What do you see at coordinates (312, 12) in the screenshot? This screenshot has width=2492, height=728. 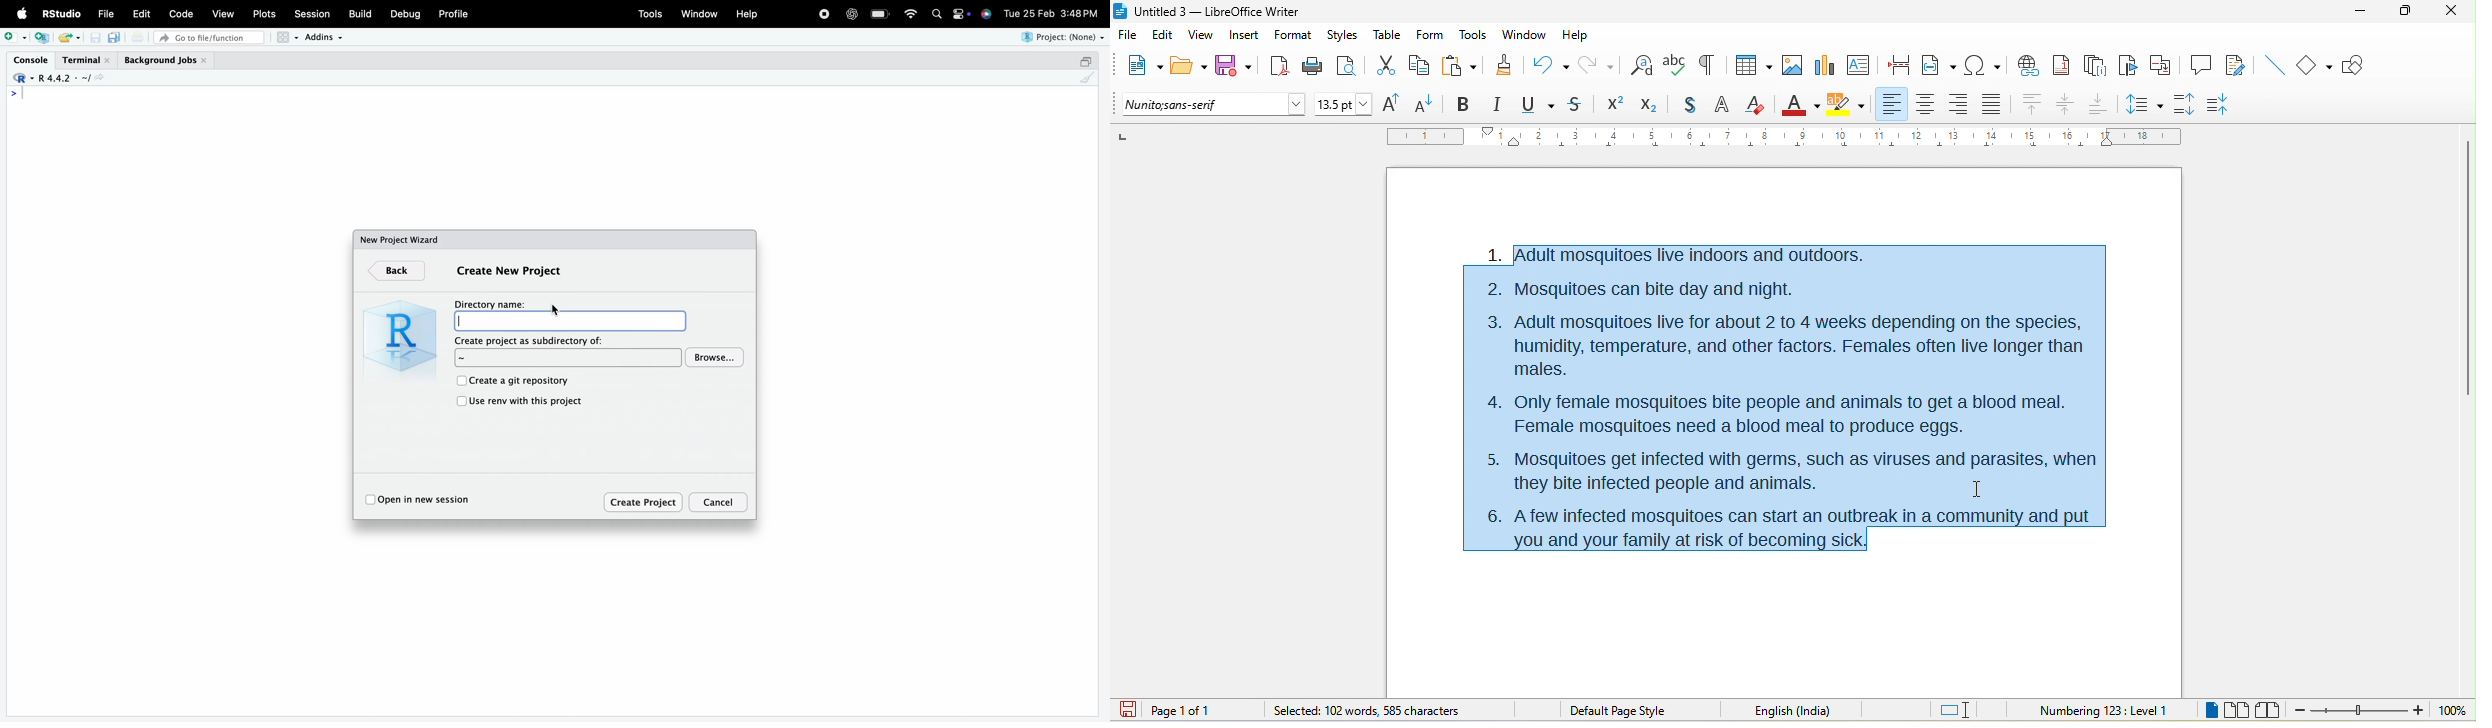 I see `Session` at bounding box center [312, 12].